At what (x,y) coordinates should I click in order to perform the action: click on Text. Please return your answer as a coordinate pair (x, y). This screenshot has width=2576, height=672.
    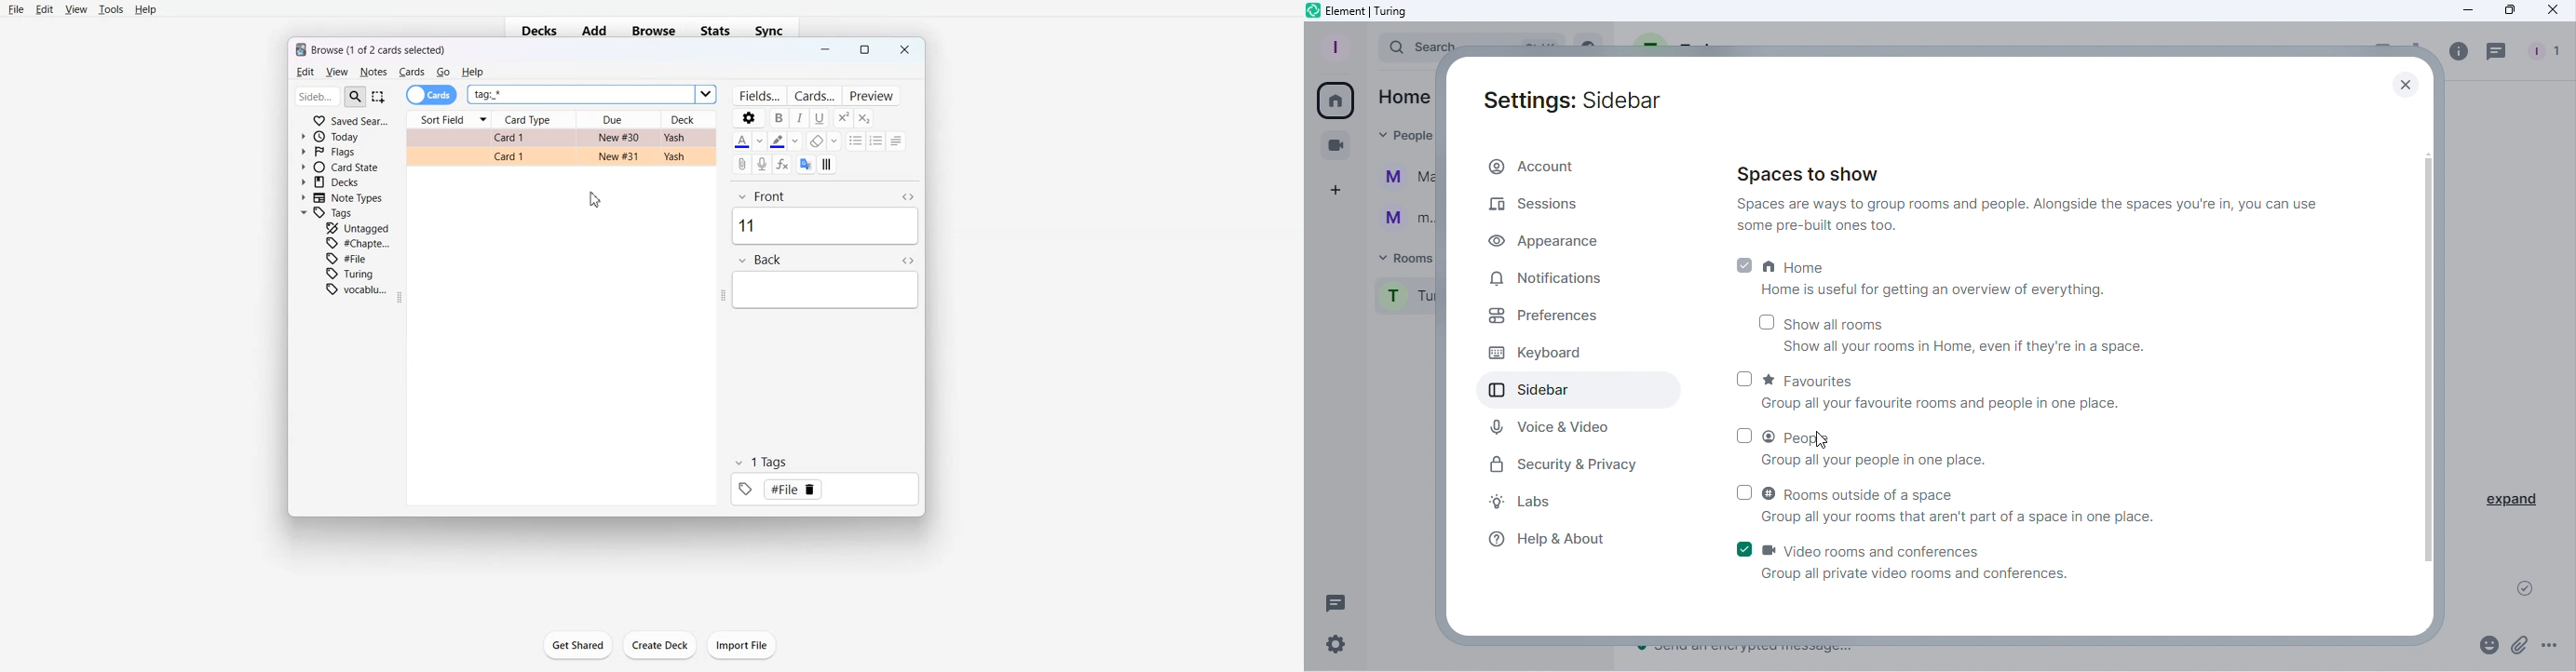
    Looking at the image, I should click on (372, 48).